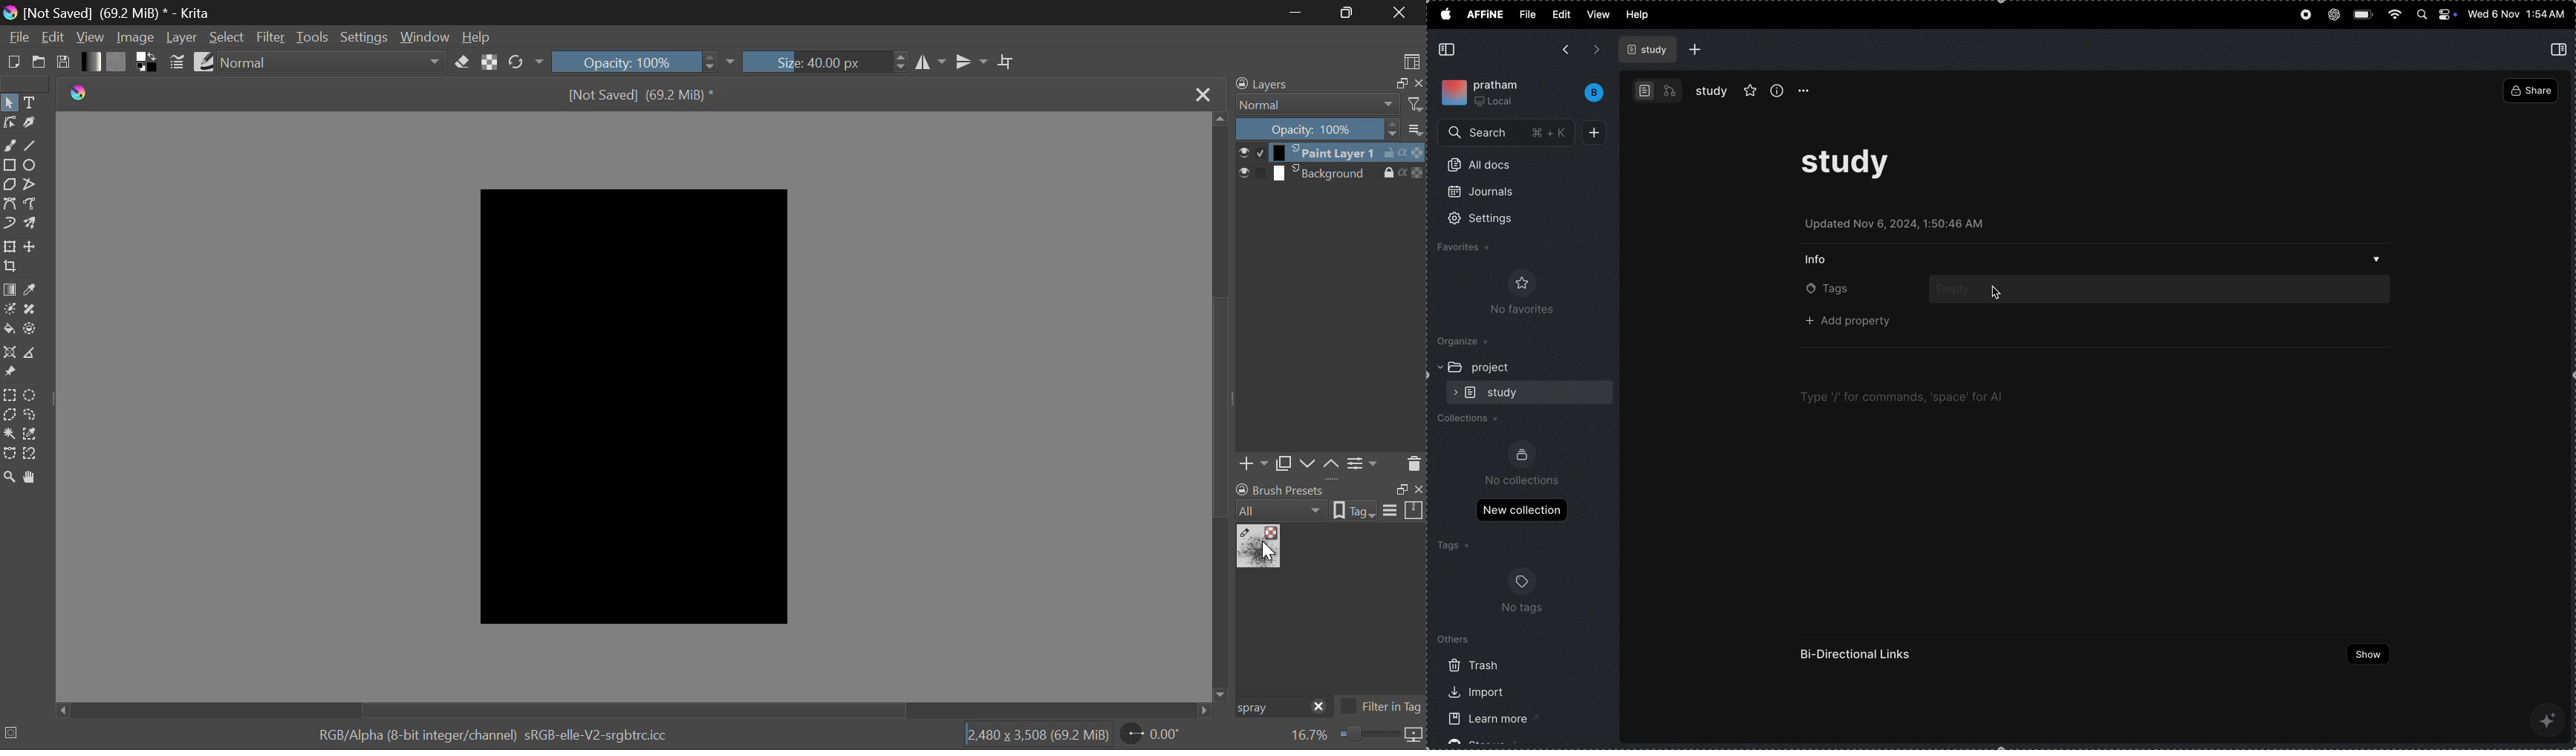  What do you see at coordinates (53, 36) in the screenshot?
I see `Edit` at bounding box center [53, 36].